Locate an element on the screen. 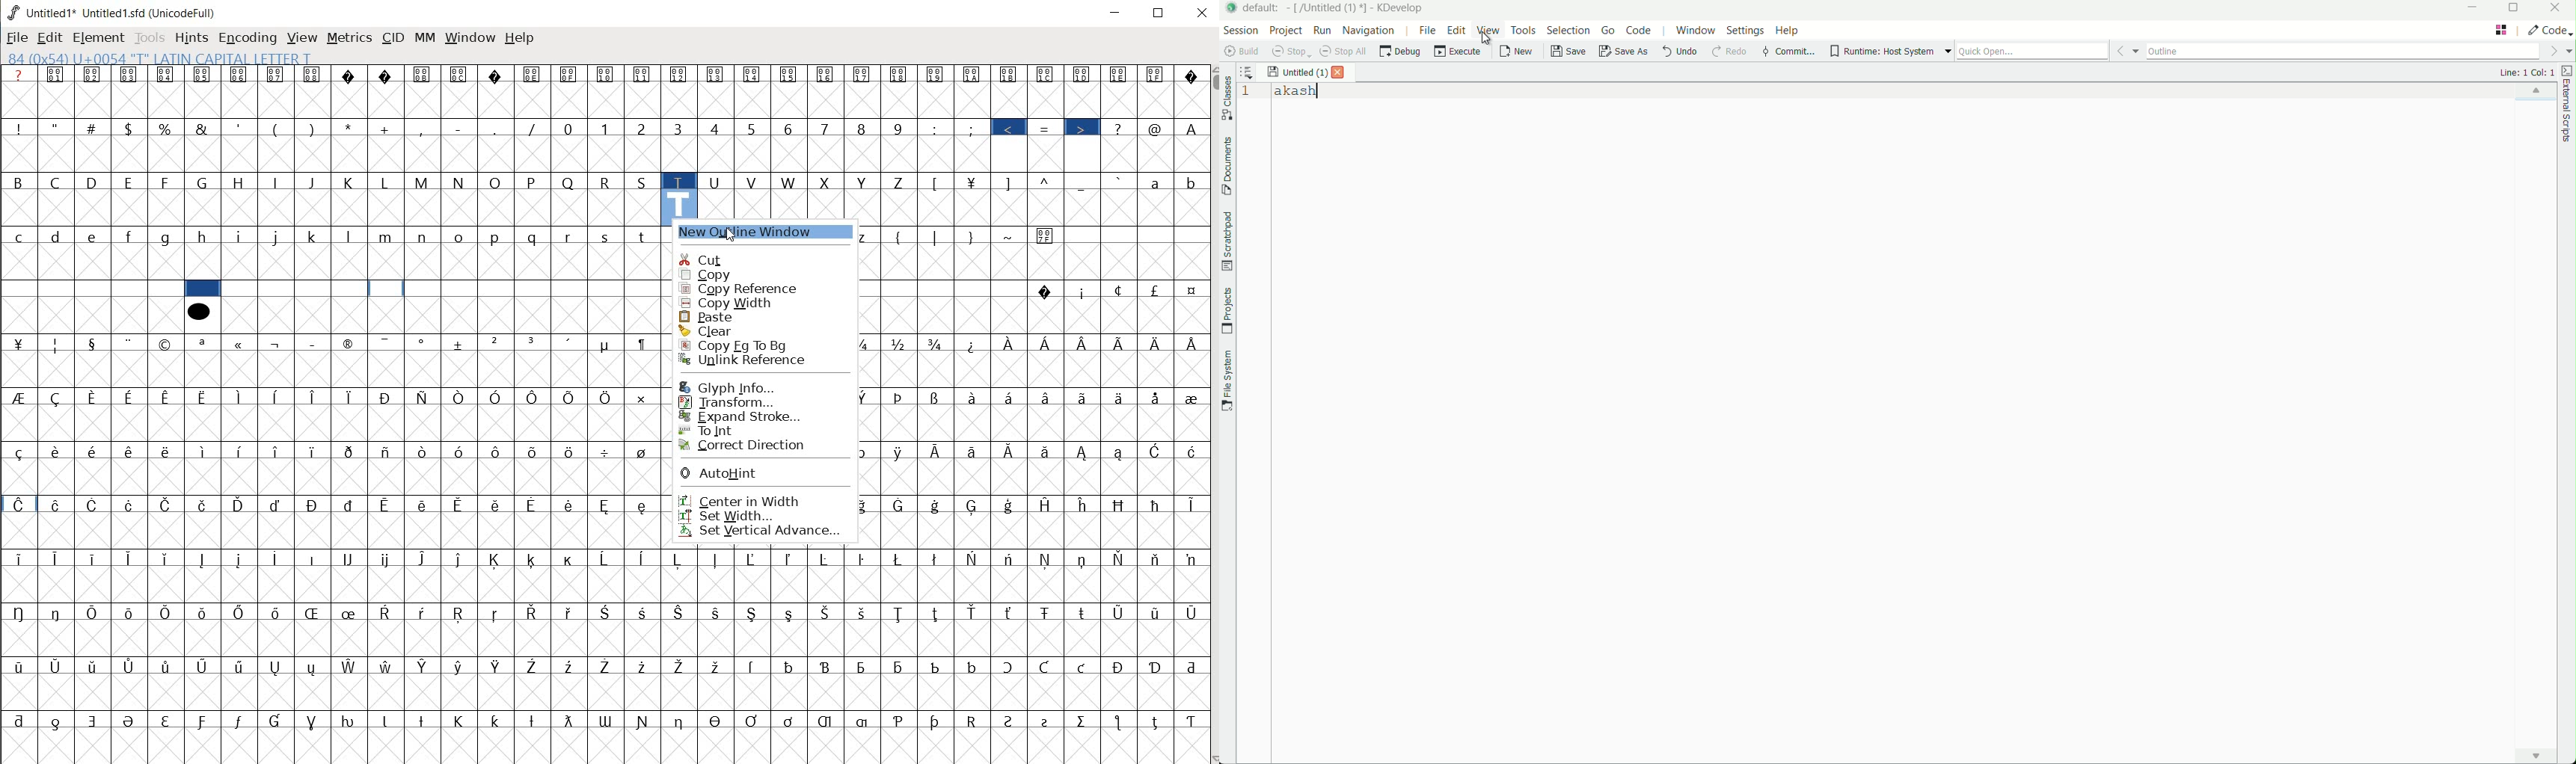  Symbol is located at coordinates (1046, 611).